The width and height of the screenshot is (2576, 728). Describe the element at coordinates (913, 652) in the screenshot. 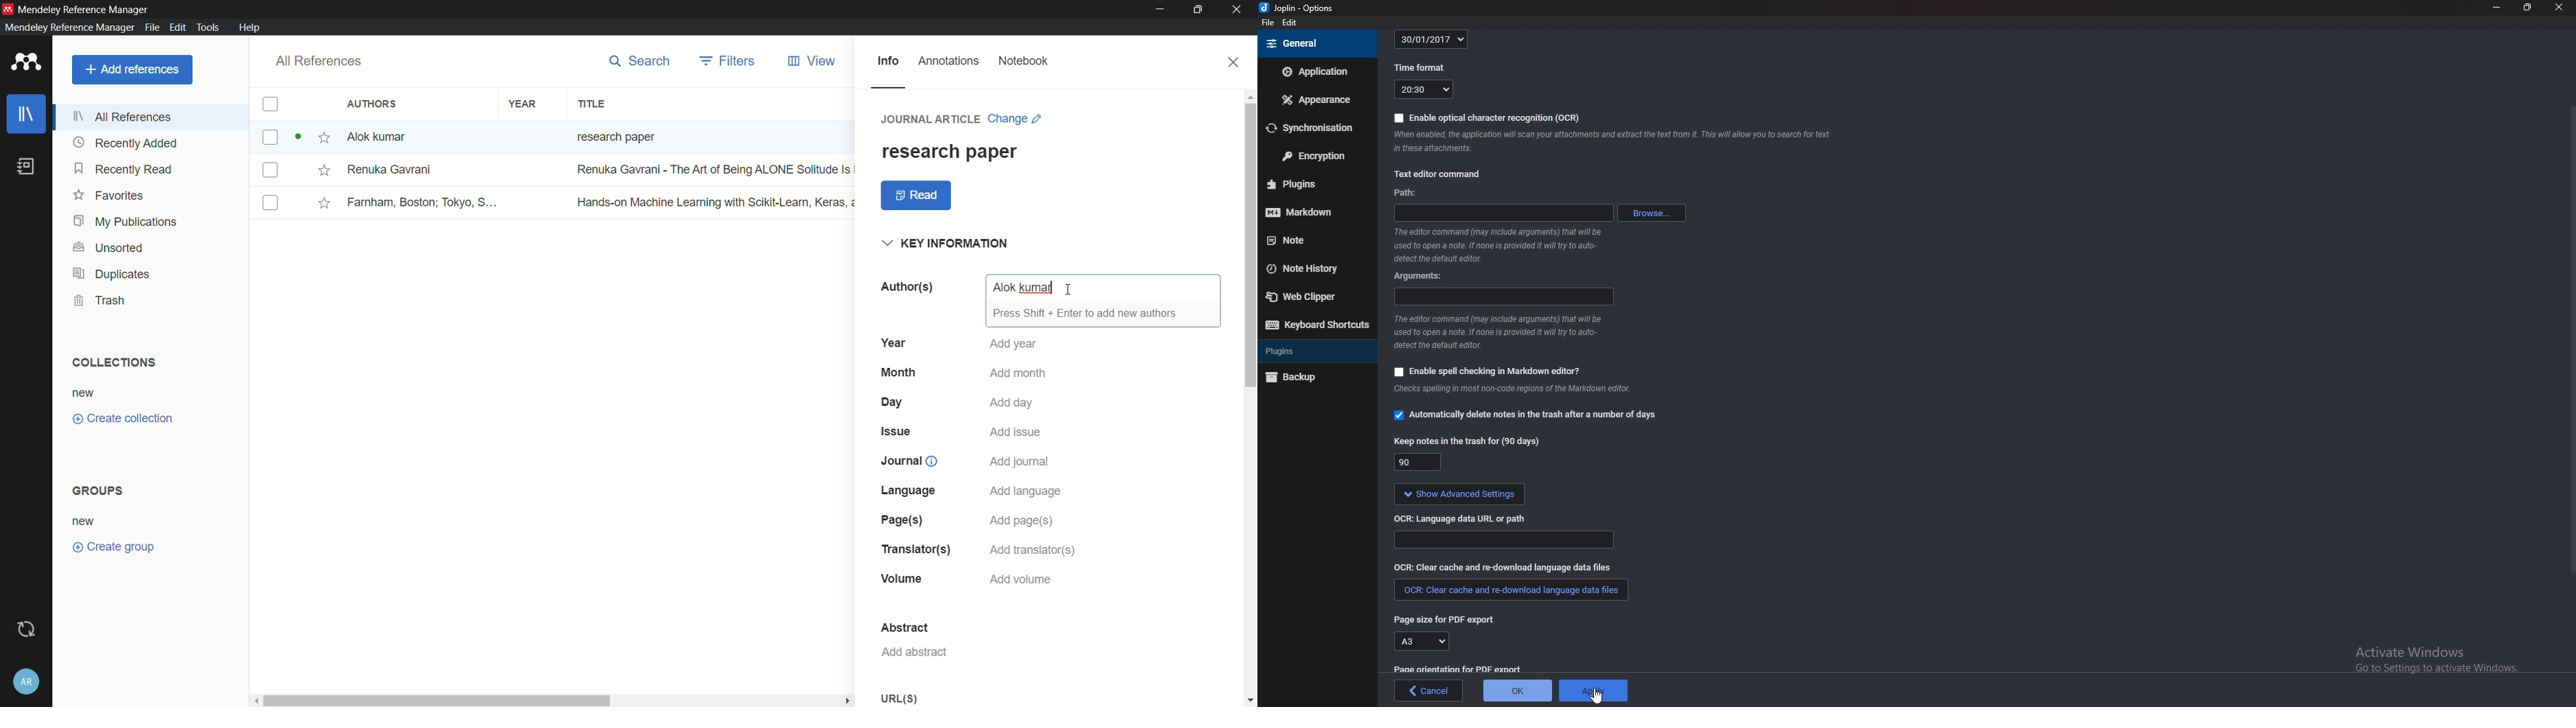

I see `add abstract` at that location.